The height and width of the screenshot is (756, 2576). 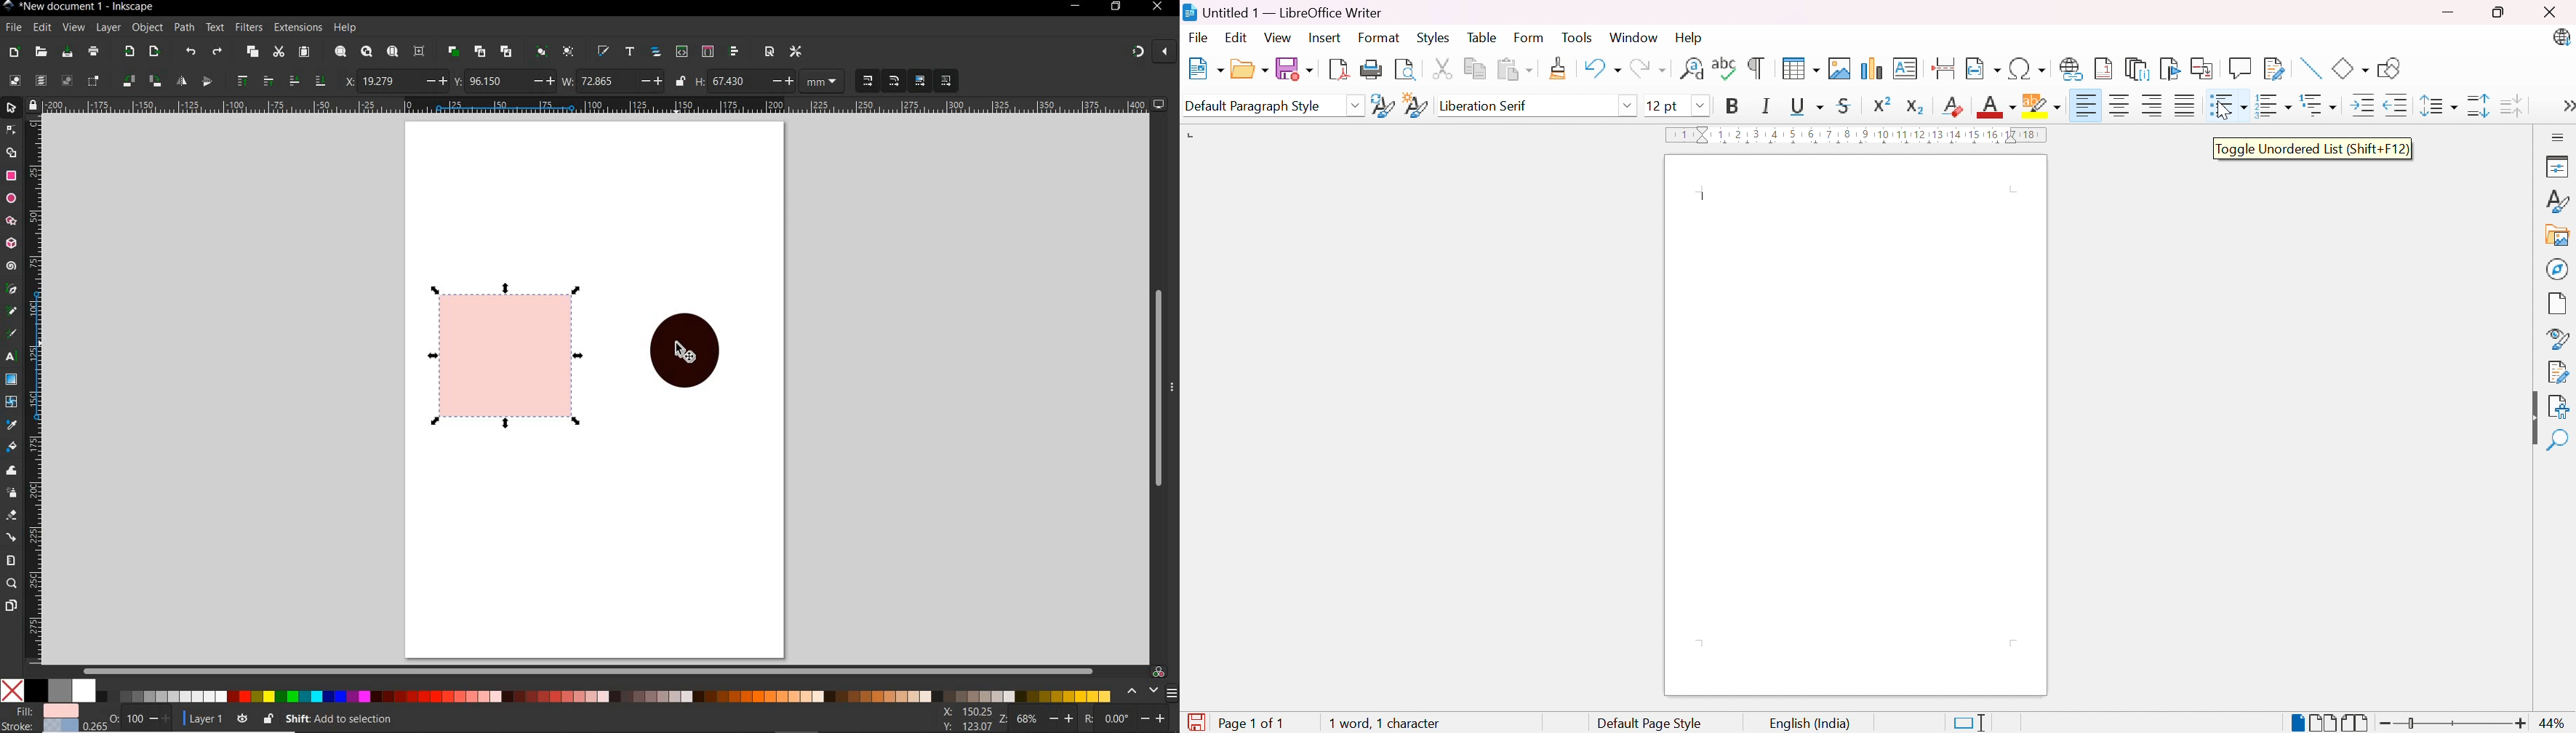 I want to click on Select outline format, so click(x=2321, y=105).